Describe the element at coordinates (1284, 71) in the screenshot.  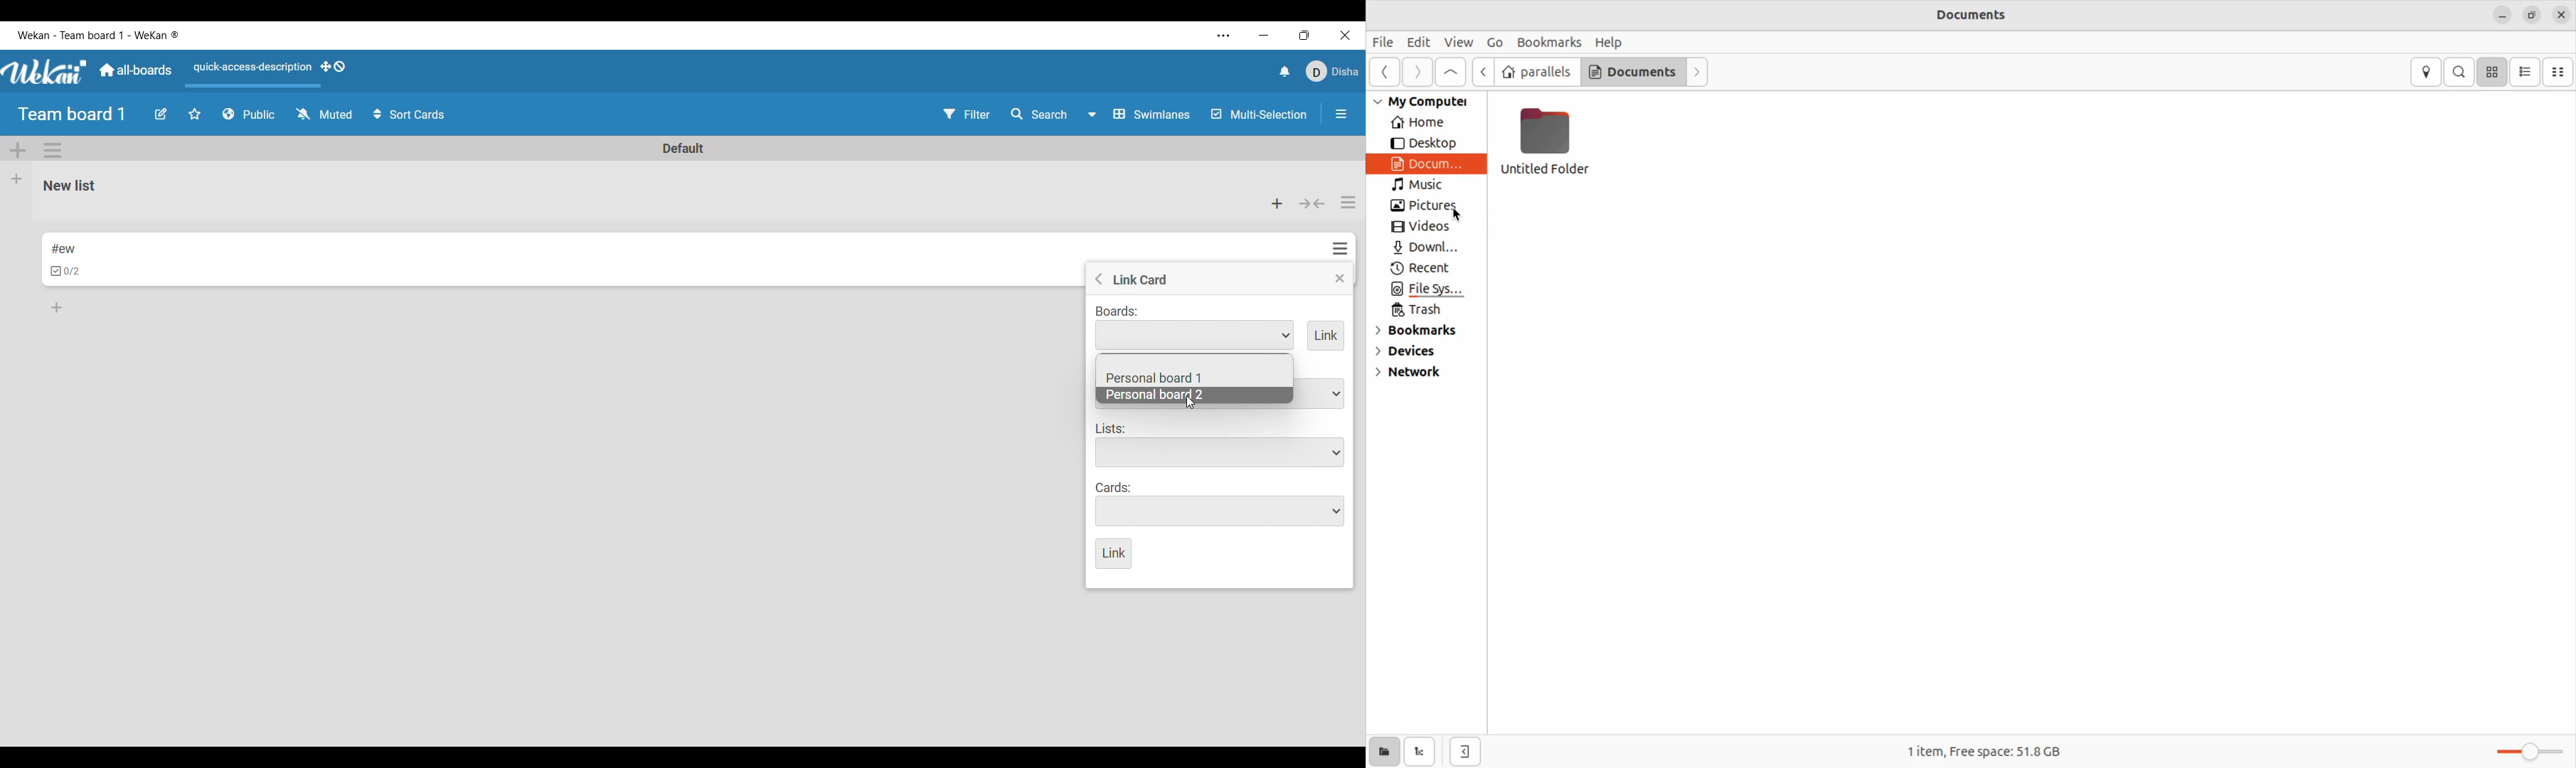
I see `Notifications` at that location.